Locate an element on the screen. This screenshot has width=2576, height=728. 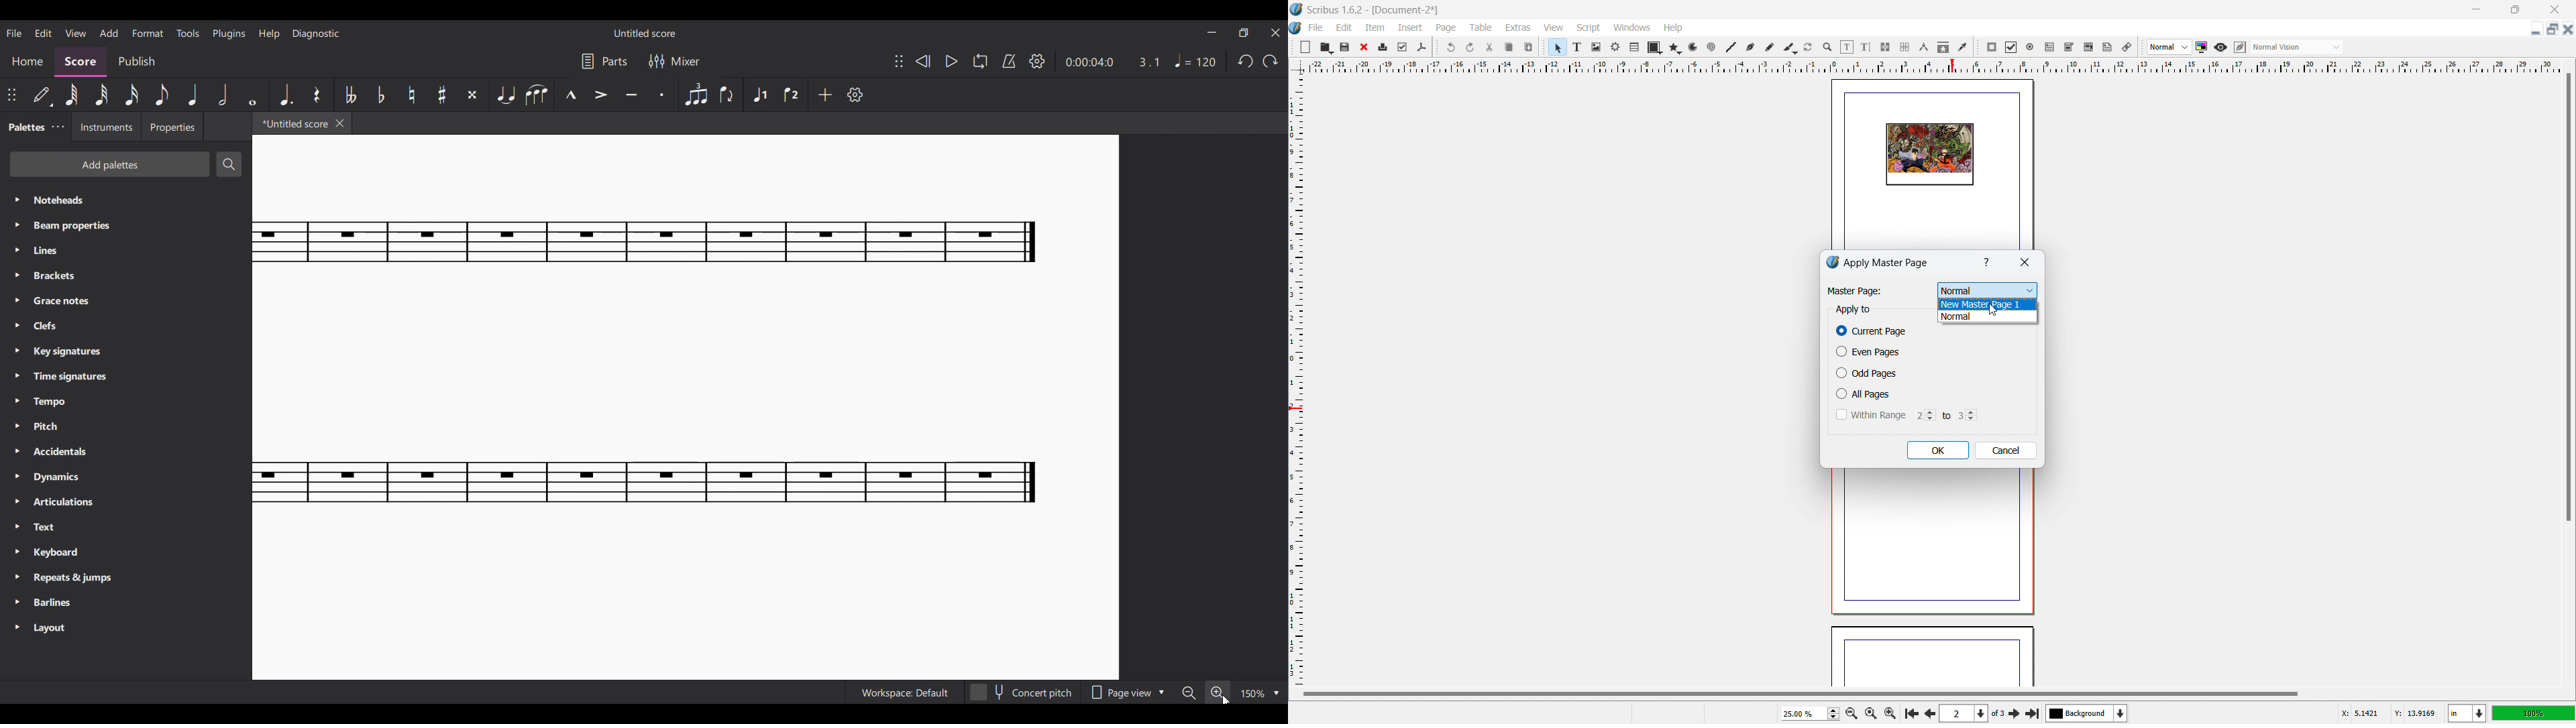
odd pages checkbox is located at coordinates (1866, 373).